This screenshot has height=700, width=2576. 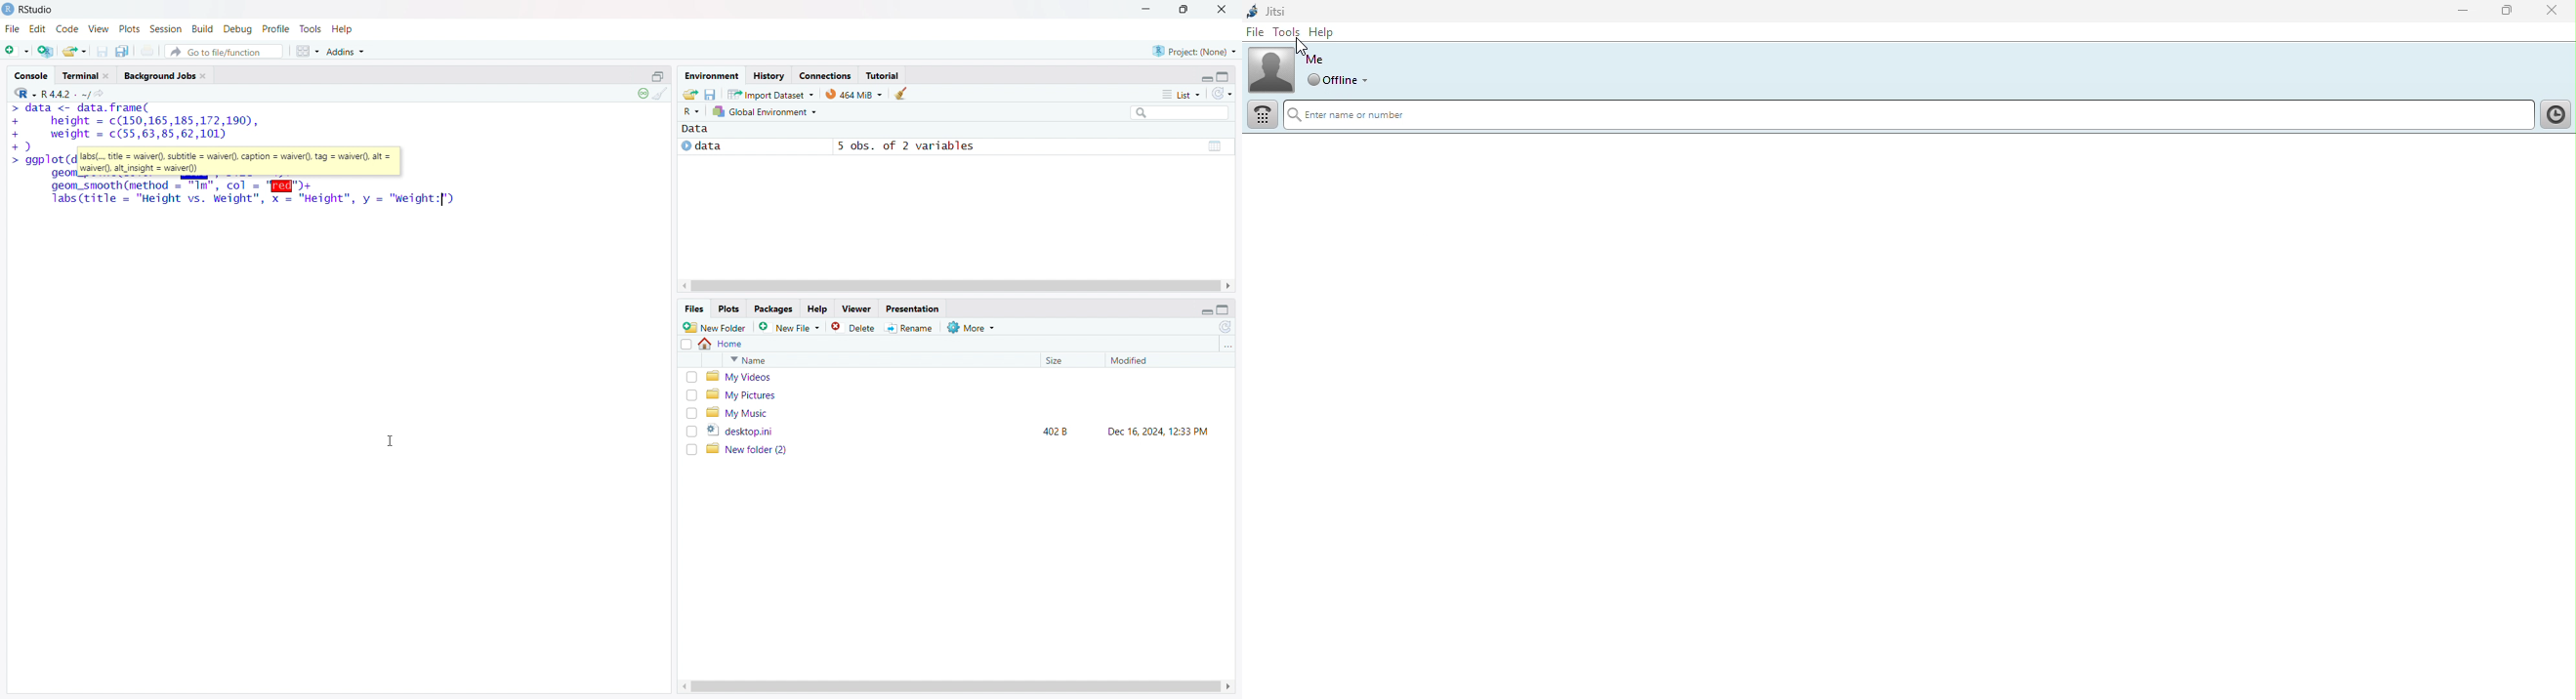 I want to click on home, so click(x=722, y=344).